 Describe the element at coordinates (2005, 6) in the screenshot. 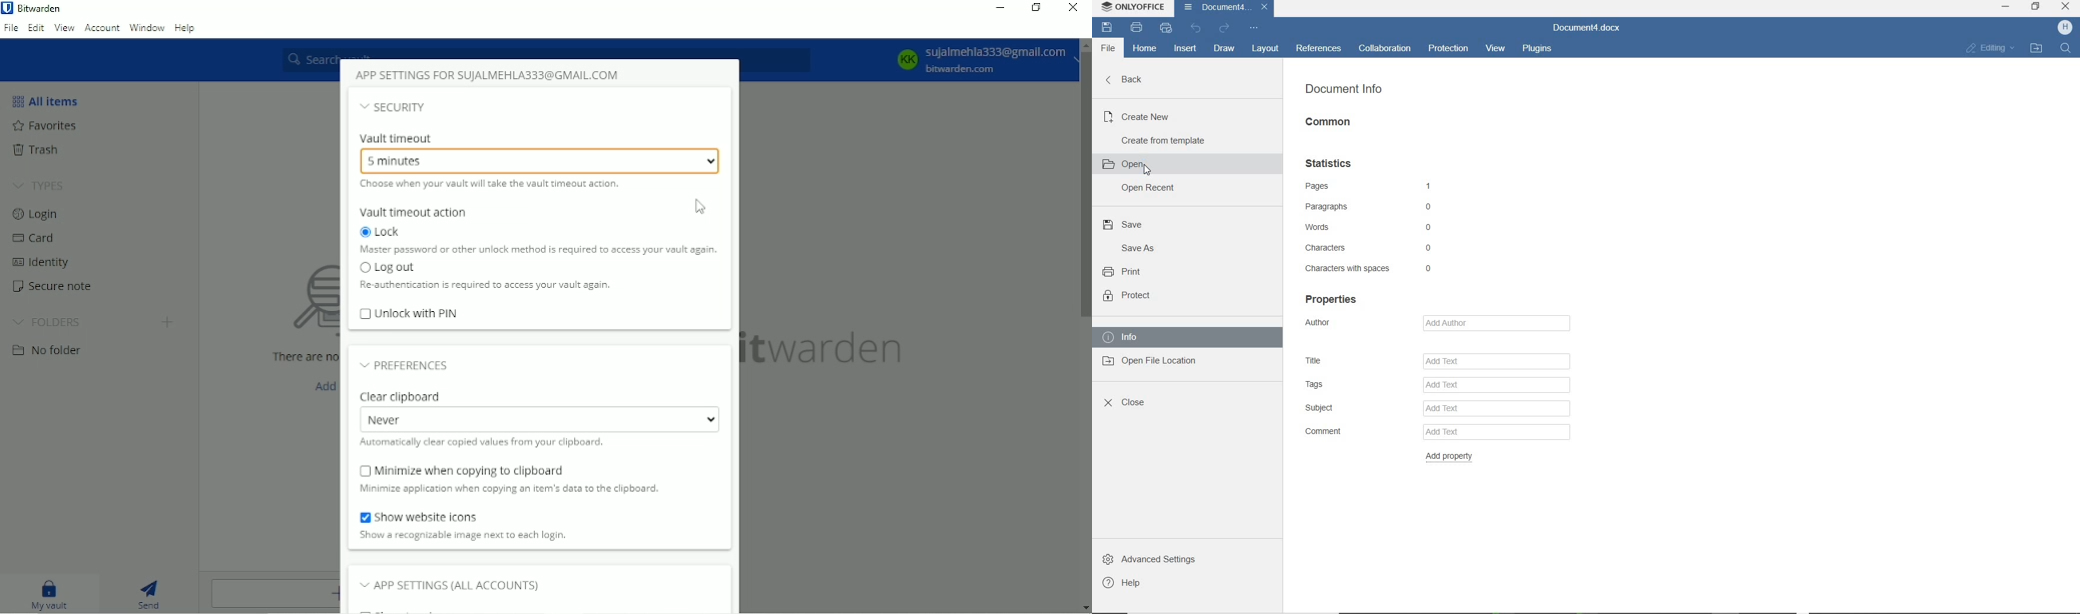

I see `minimize` at that location.